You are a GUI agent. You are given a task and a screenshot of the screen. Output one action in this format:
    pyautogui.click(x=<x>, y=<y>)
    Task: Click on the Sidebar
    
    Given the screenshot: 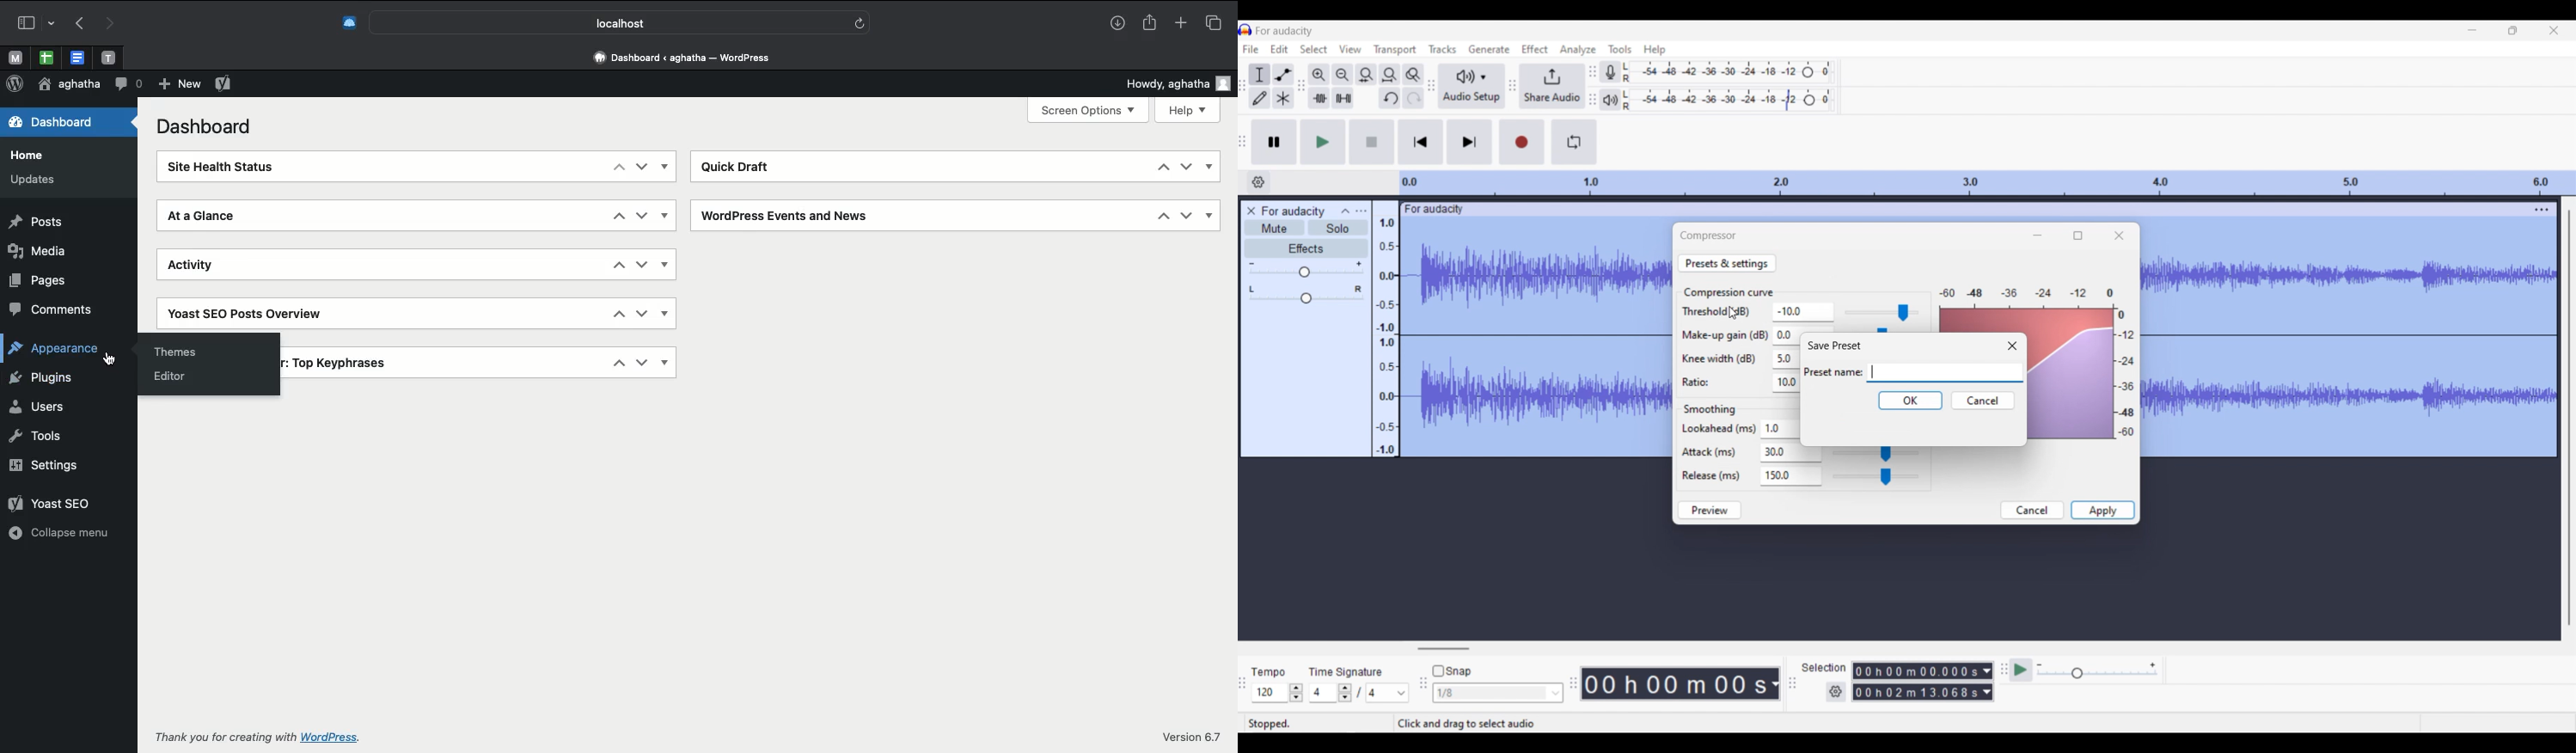 What is the action you would take?
    pyautogui.click(x=32, y=23)
    